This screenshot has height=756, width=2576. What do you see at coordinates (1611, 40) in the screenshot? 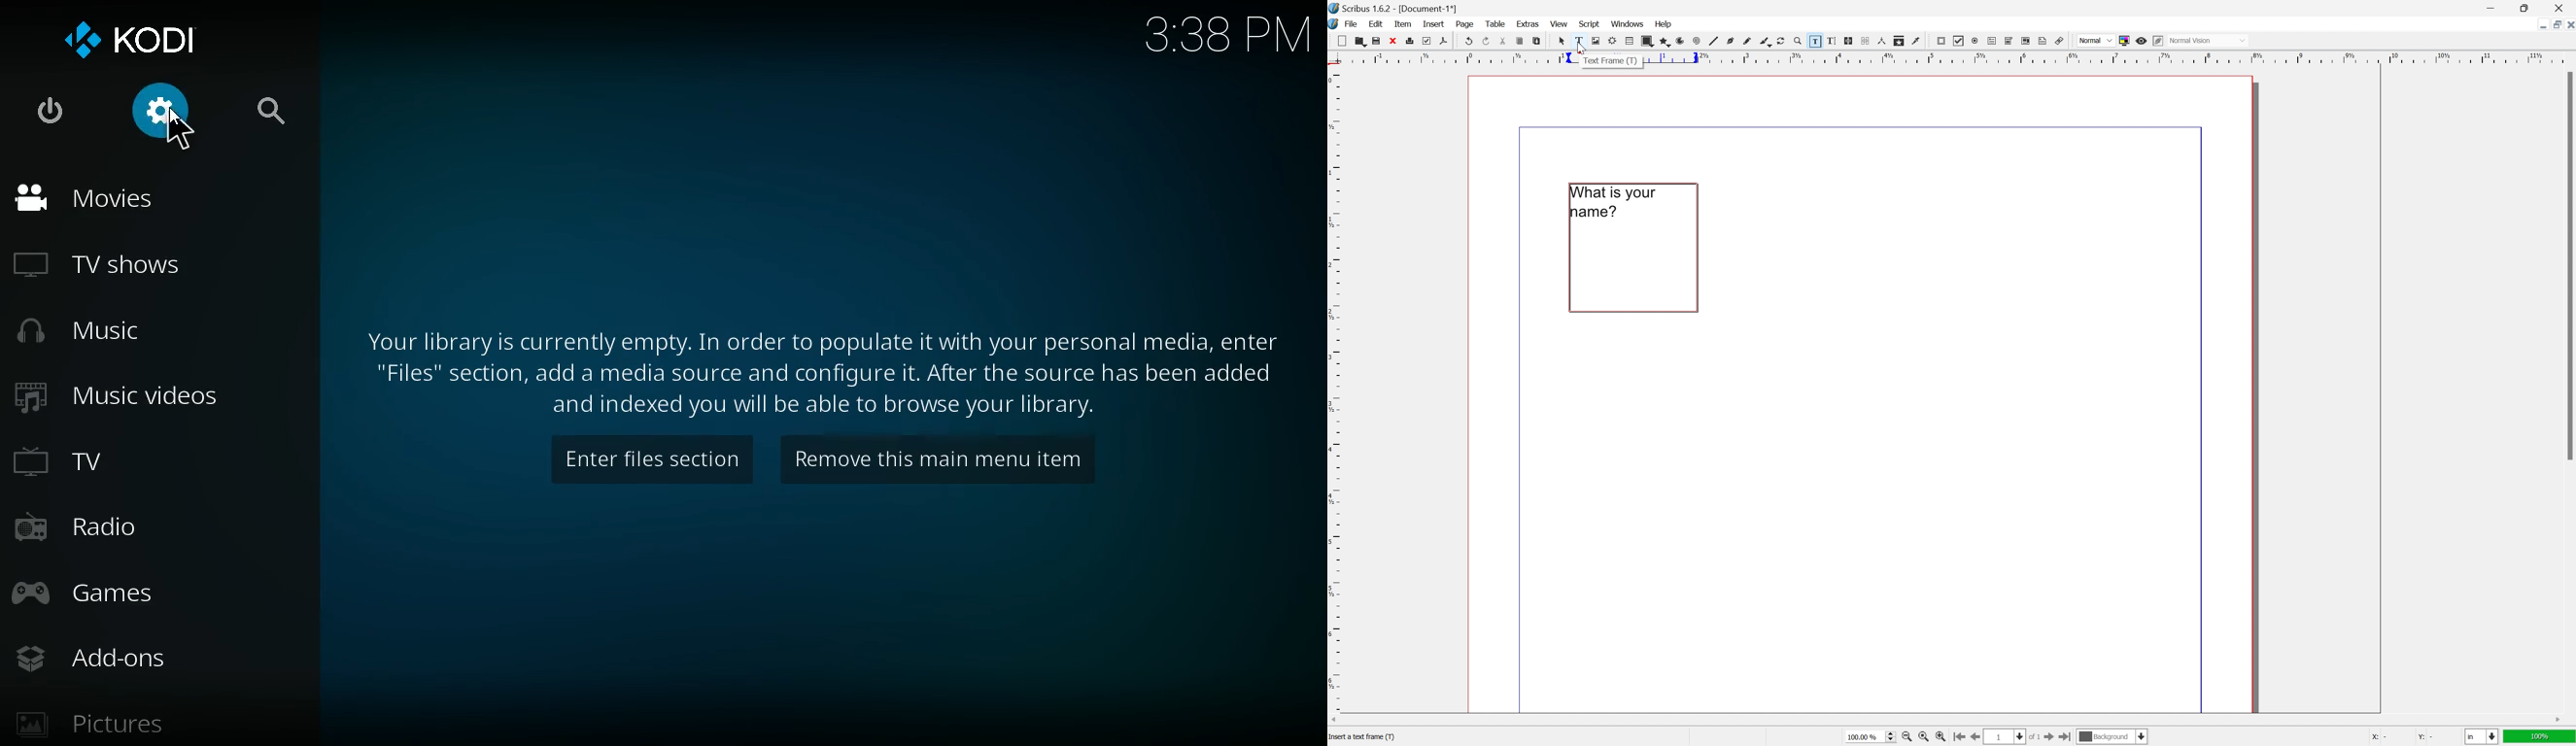
I see `render frame` at bounding box center [1611, 40].